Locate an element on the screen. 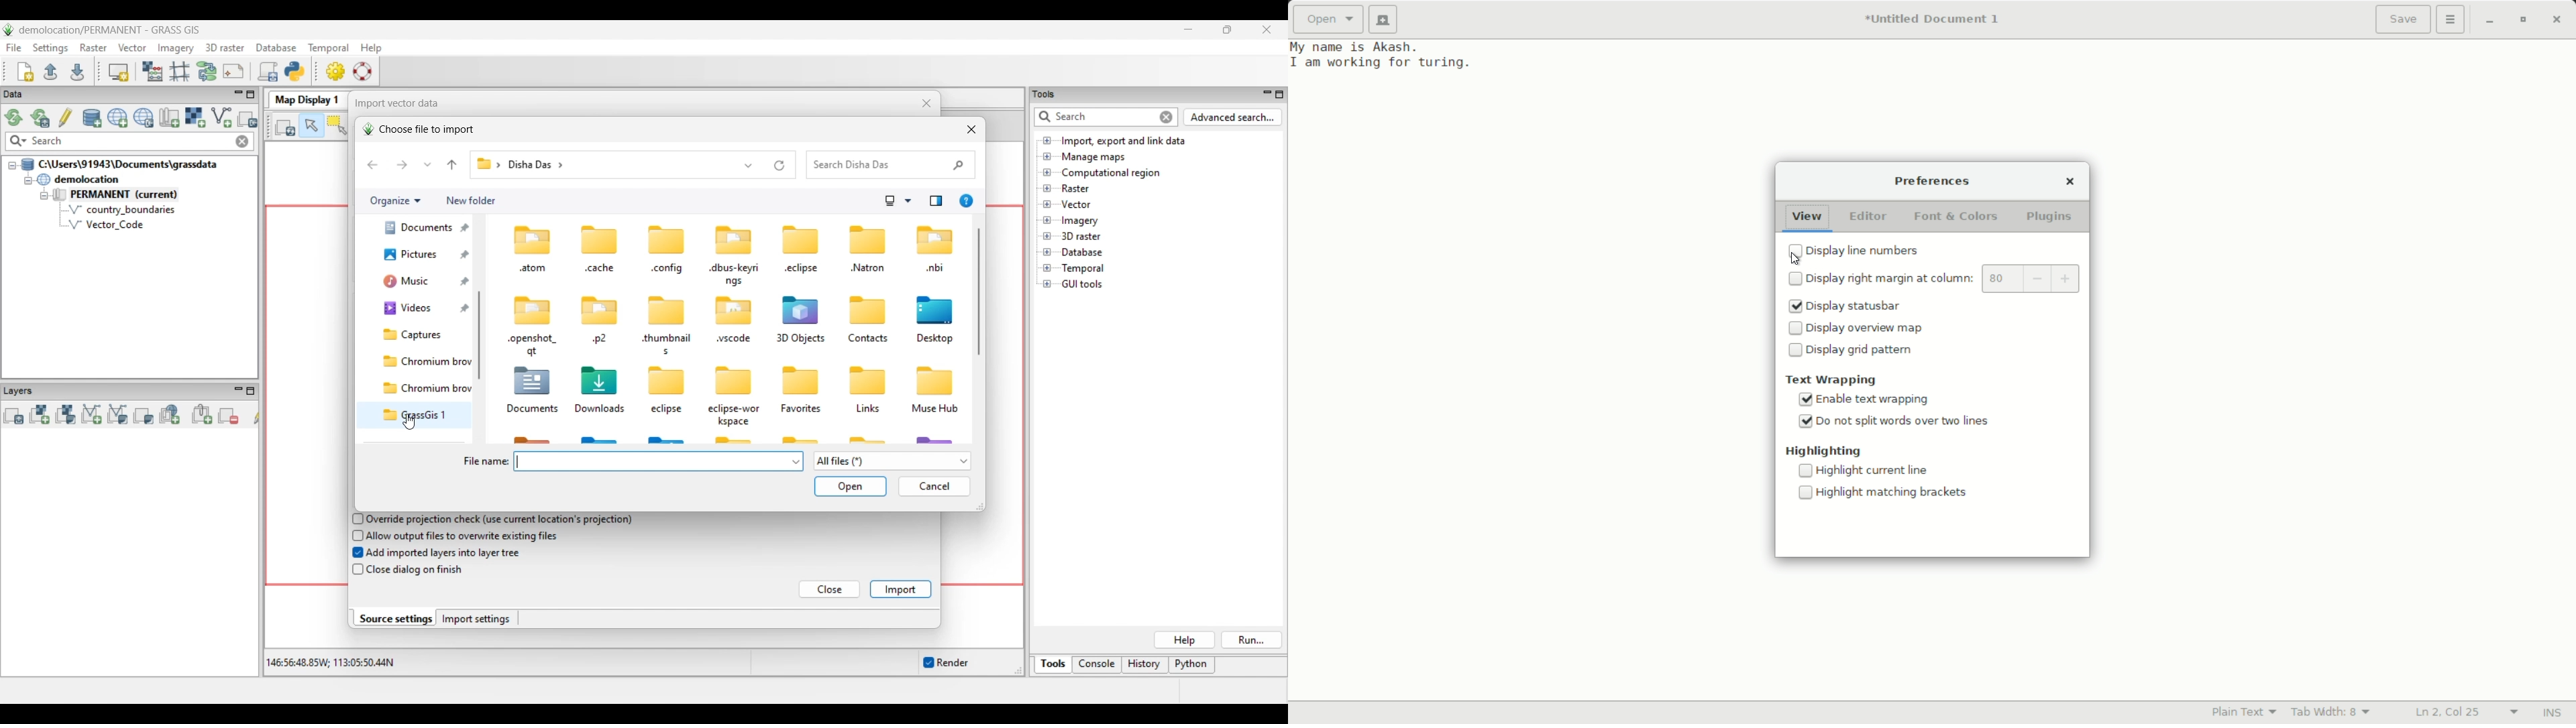  checked checkbox is located at coordinates (1805, 400).